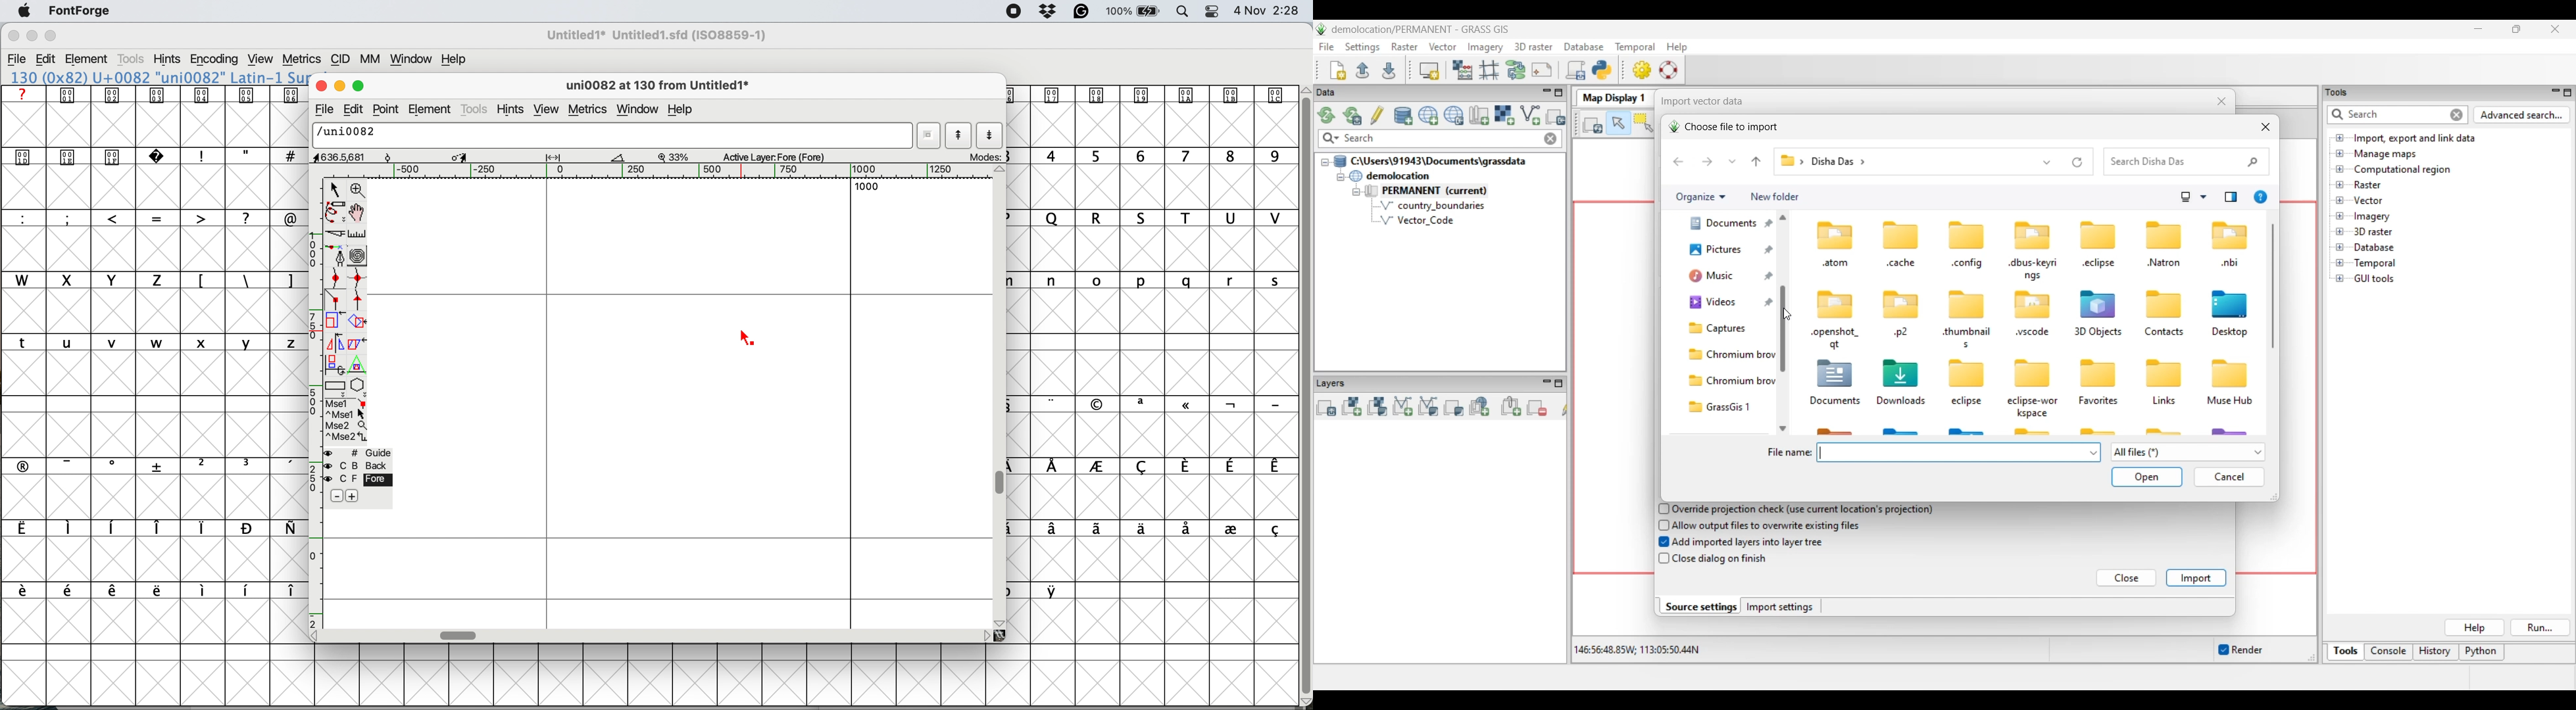 Image resolution: width=2576 pixels, height=728 pixels. I want to click on rotate the selection in 3d and project back to plane, so click(334, 364).